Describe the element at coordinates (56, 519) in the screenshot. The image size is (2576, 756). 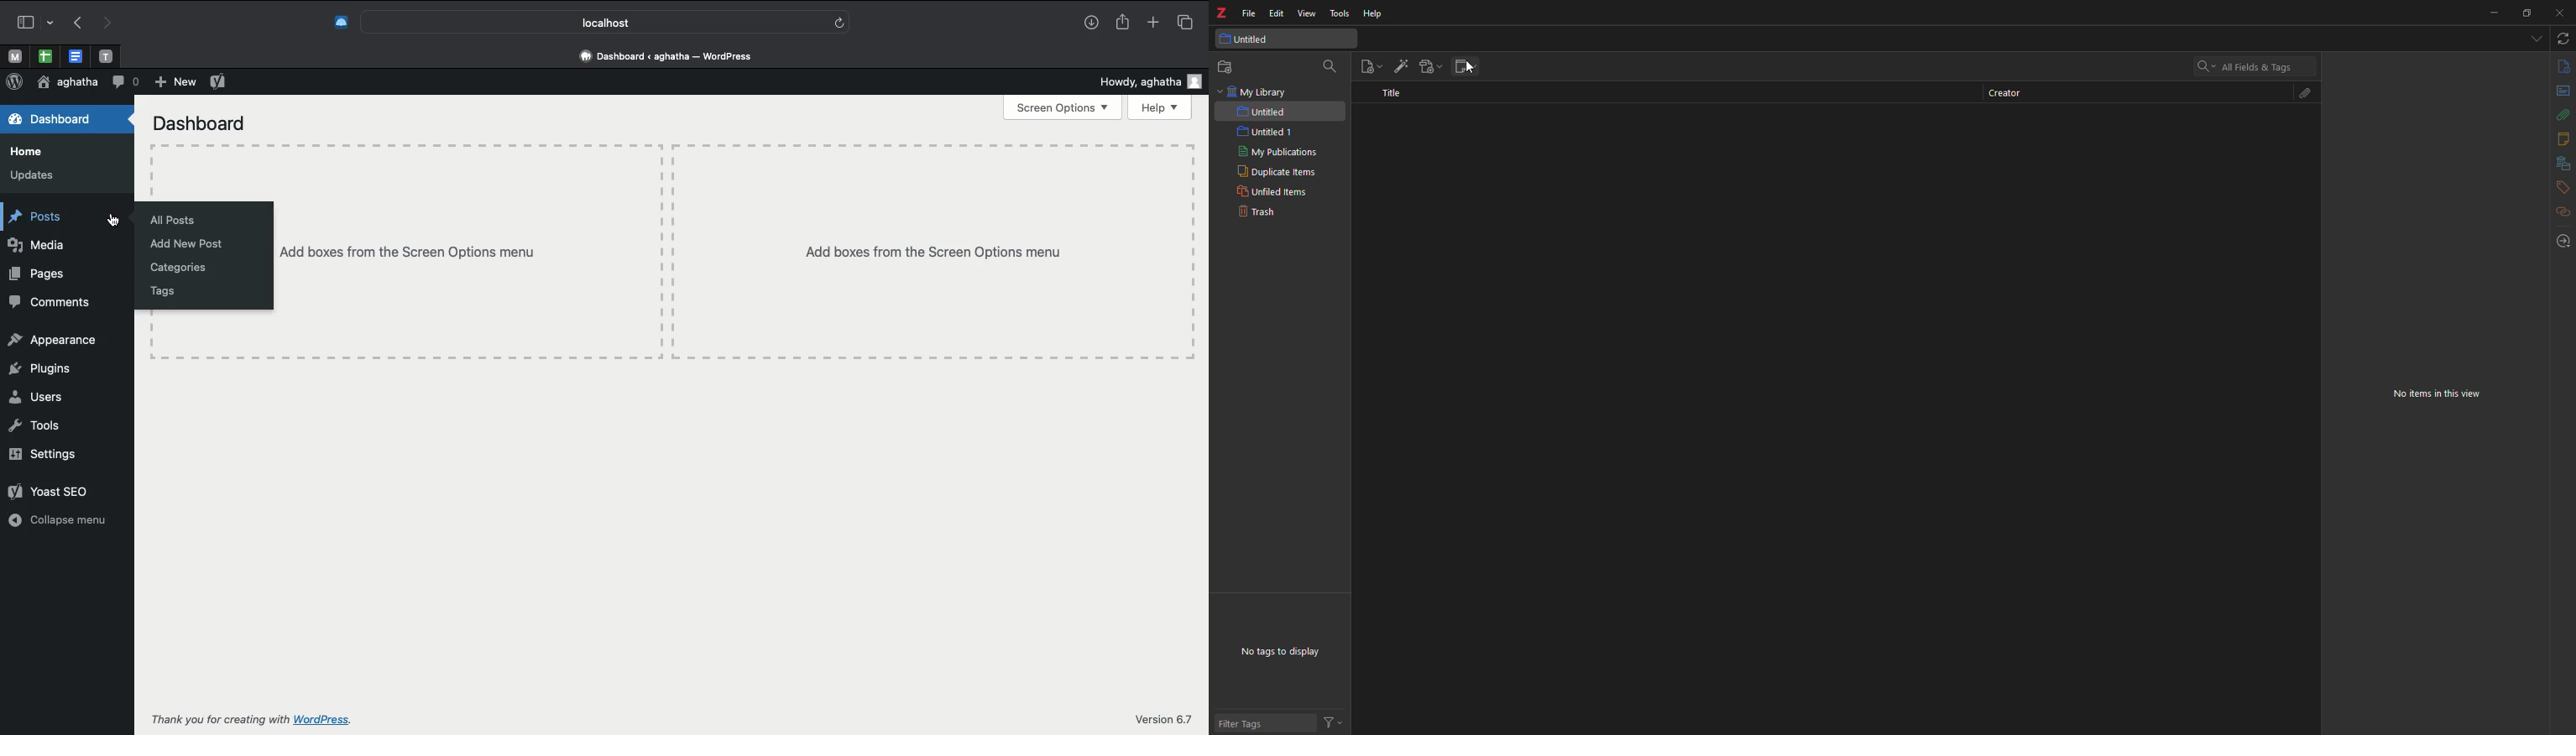
I see `Collapse menu` at that location.